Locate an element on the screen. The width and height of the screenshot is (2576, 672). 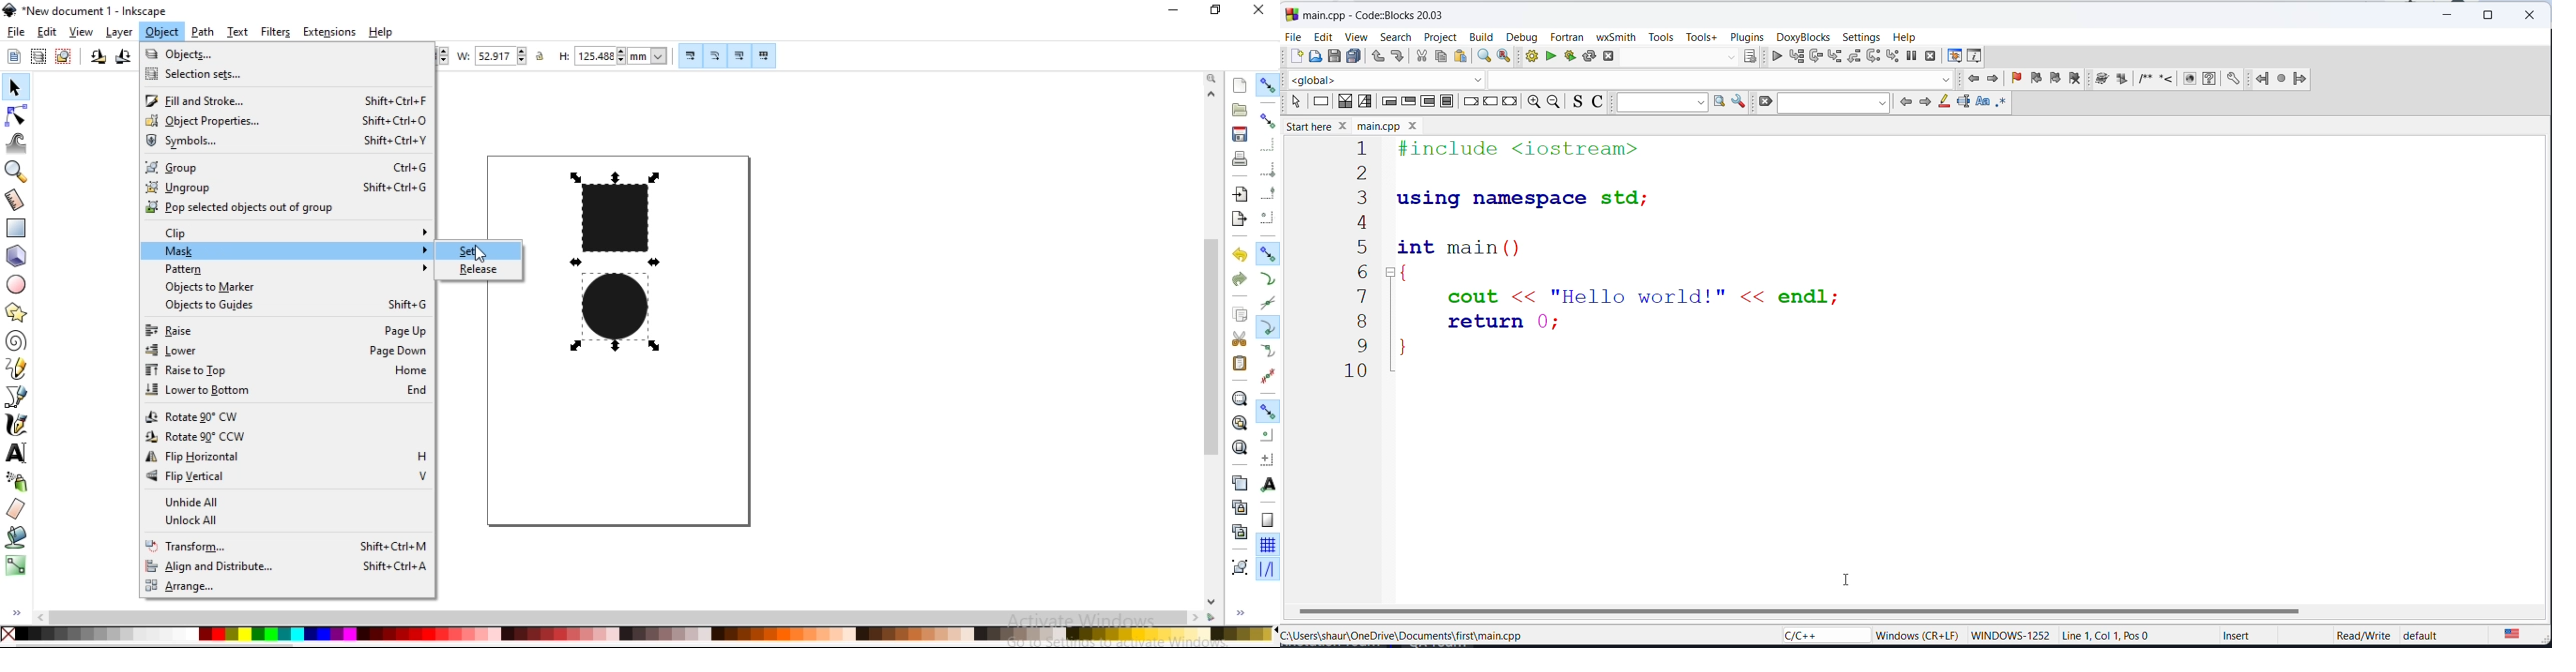
range is located at coordinates (281, 587).